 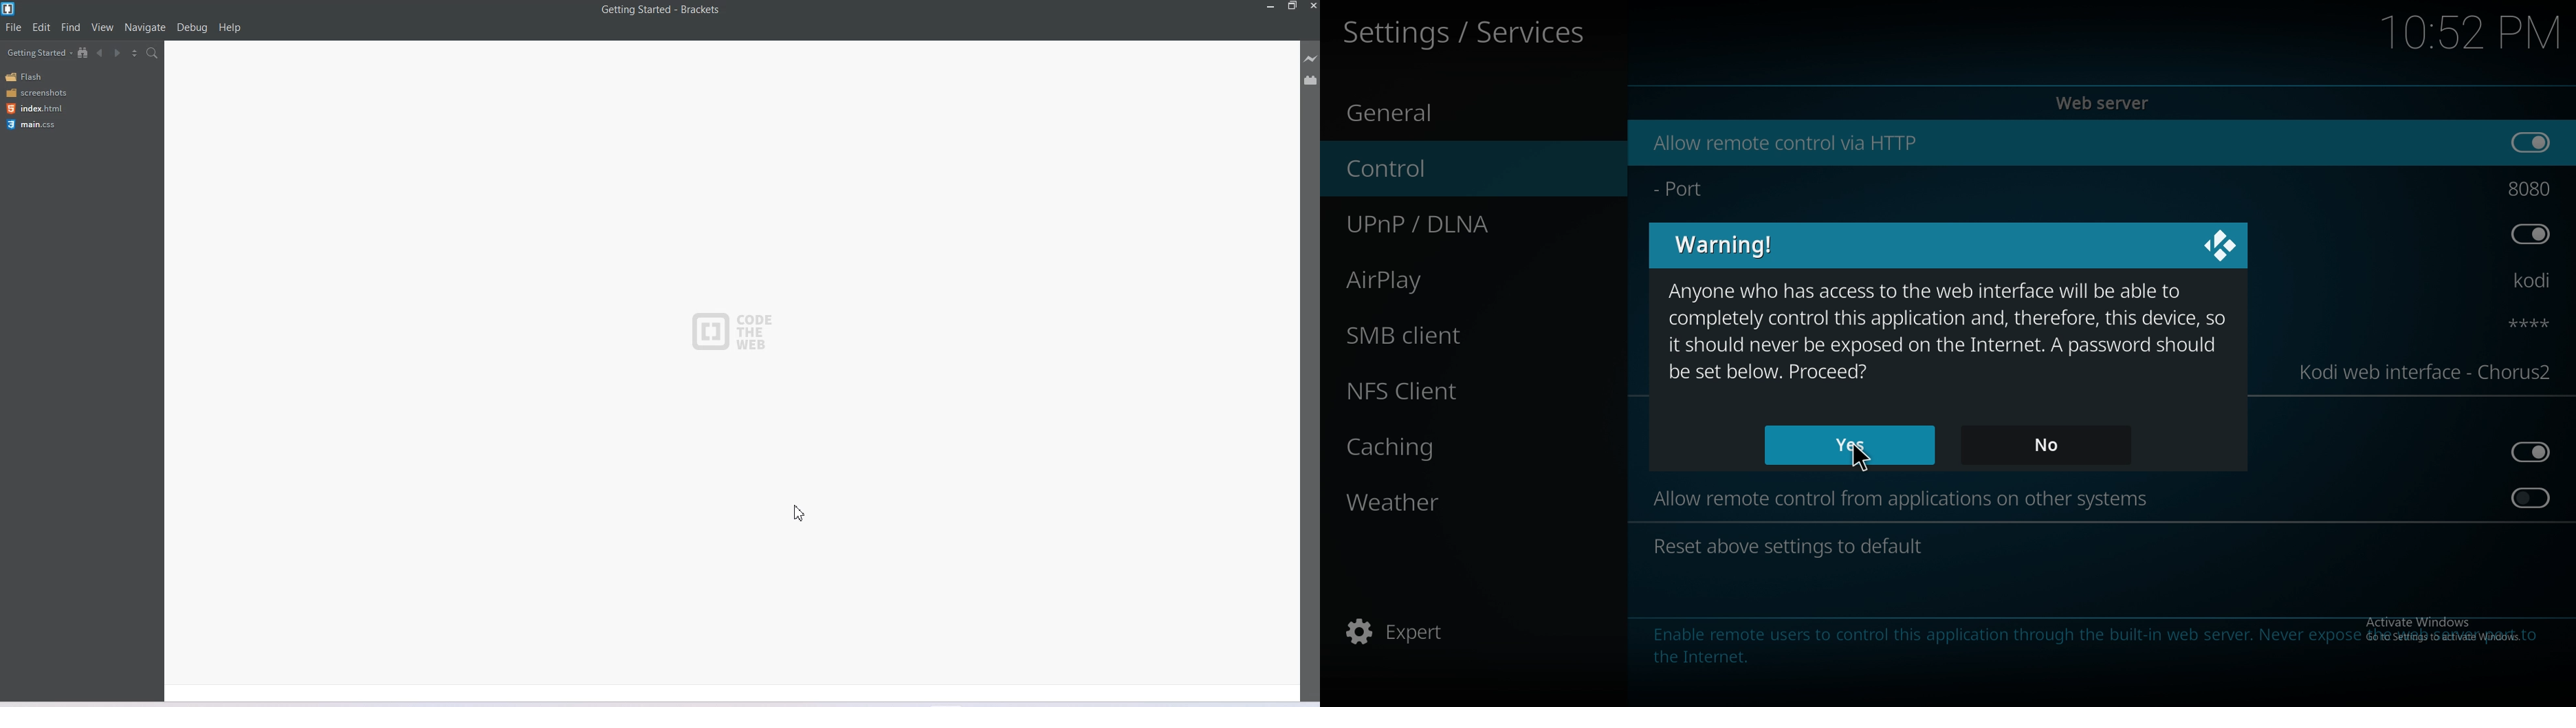 I want to click on Show file in Tree, so click(x=83, y=52).